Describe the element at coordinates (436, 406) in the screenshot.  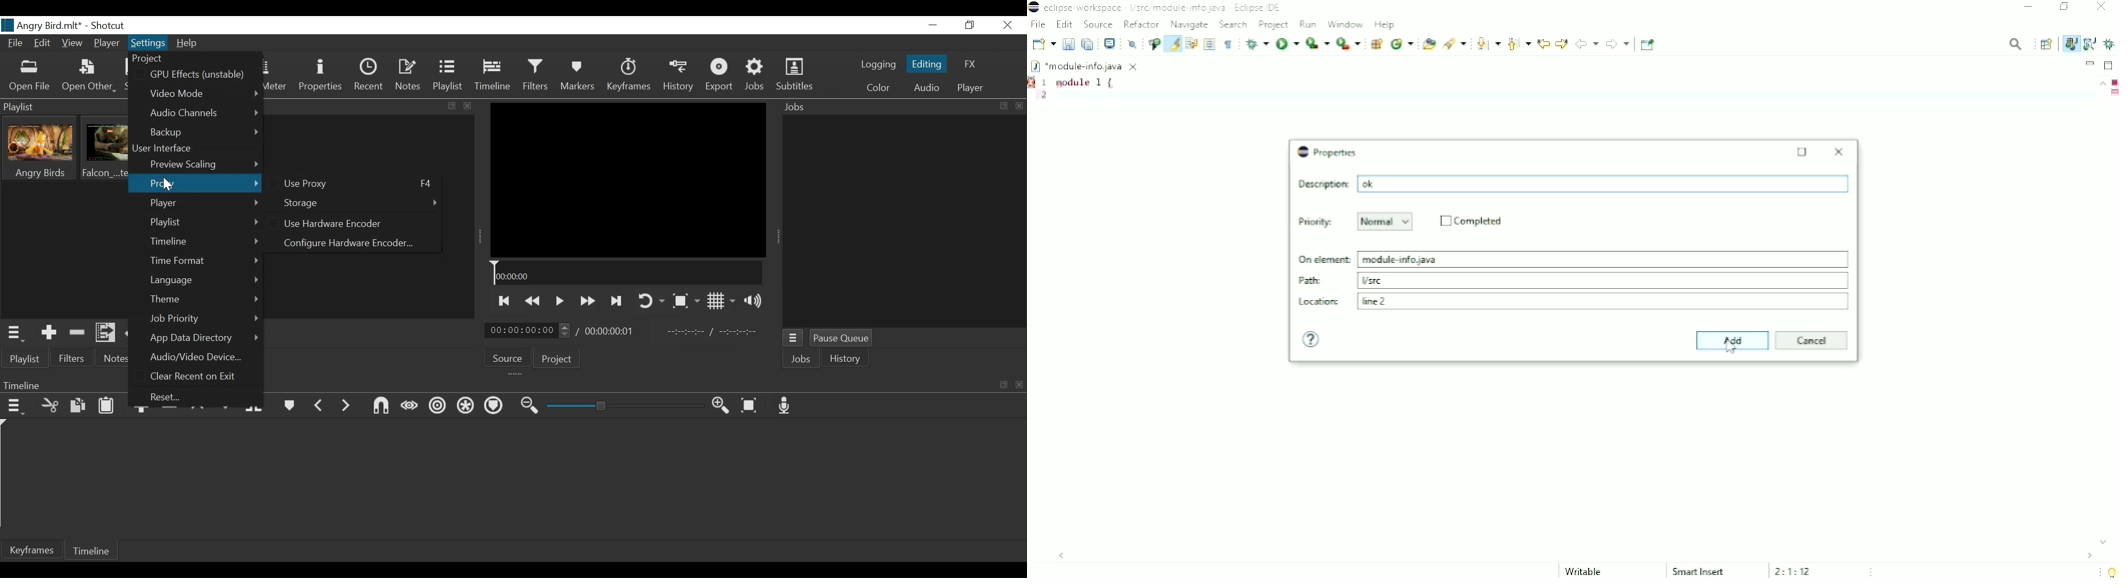
I see `Ripple` at that location.